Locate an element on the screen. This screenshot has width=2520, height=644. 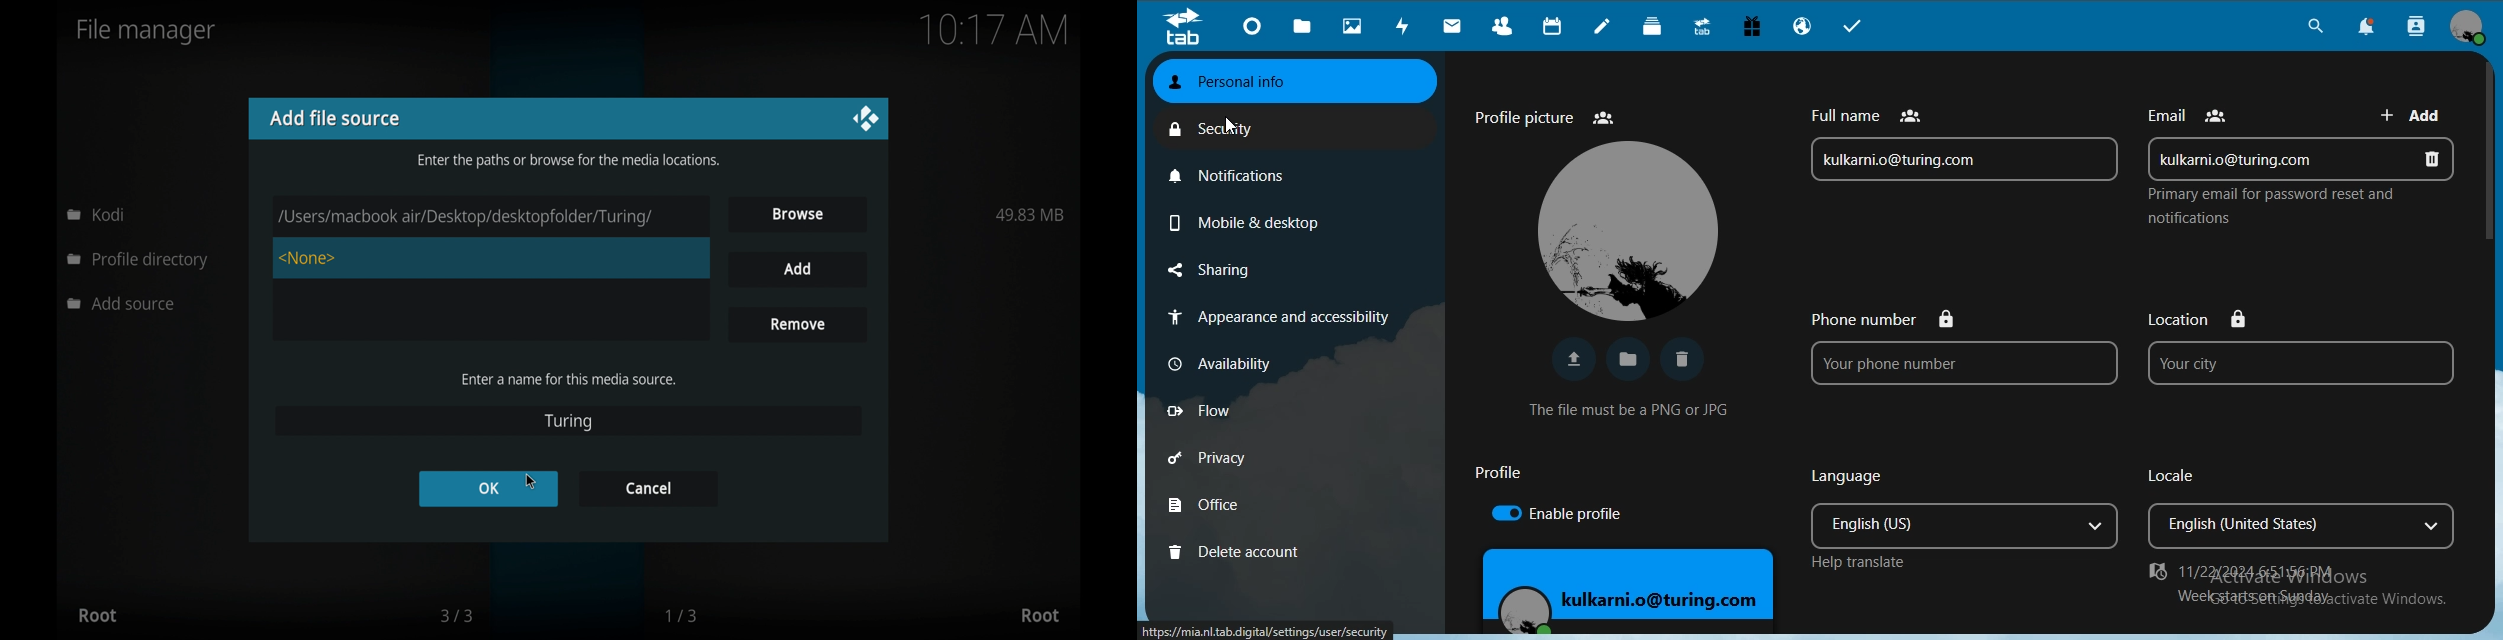
security is located at coordinates (1226, 131).